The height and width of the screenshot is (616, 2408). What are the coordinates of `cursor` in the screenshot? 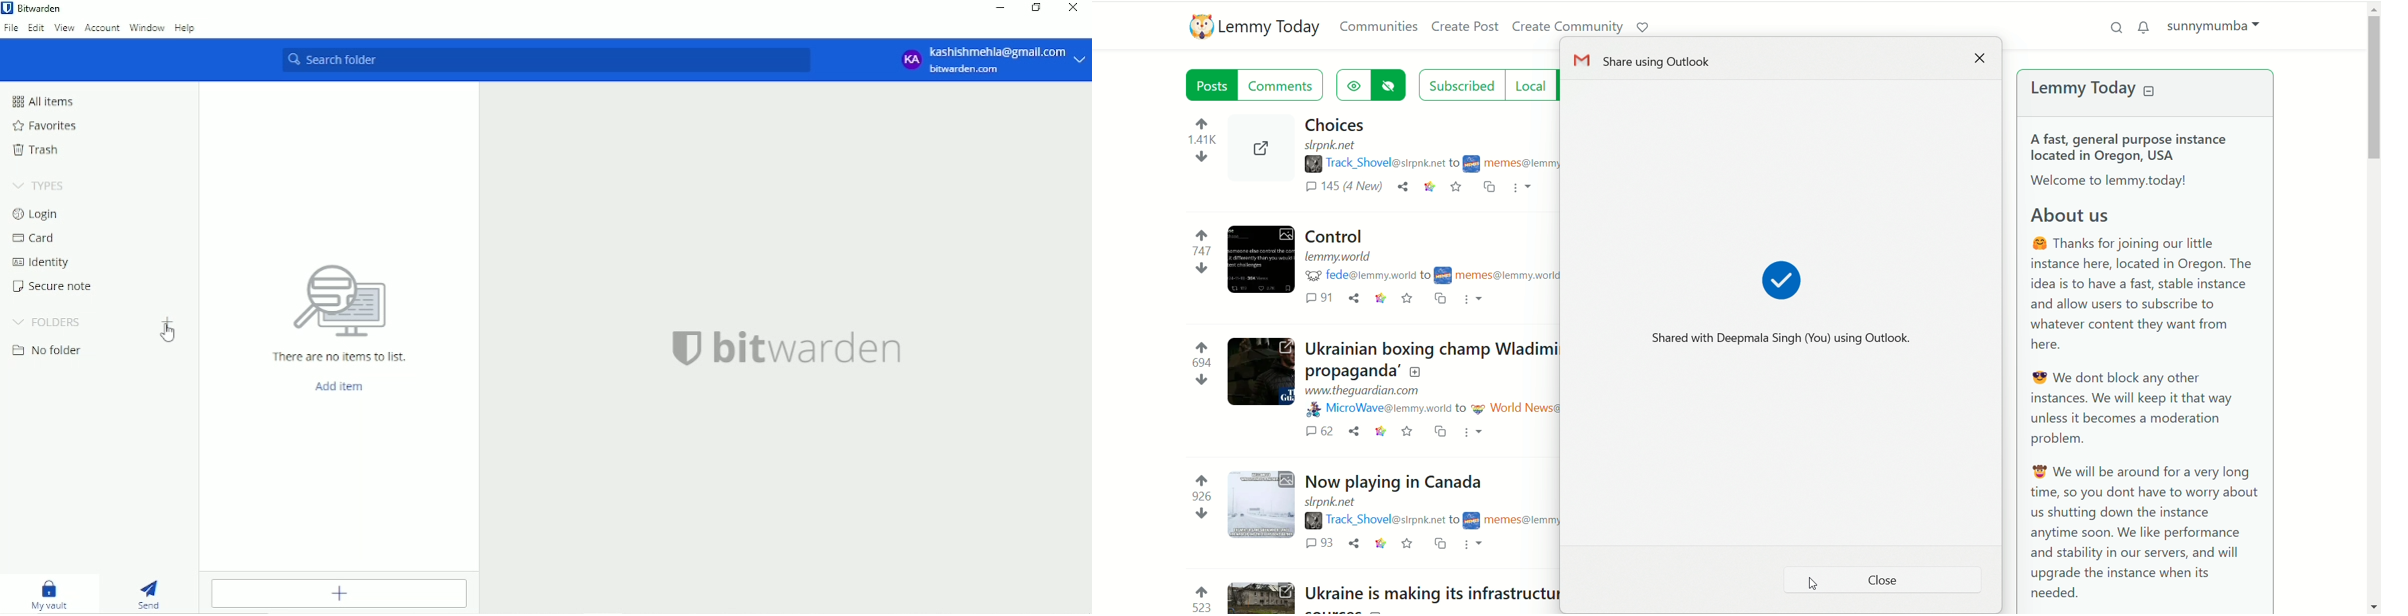 It's located at (168, 338).